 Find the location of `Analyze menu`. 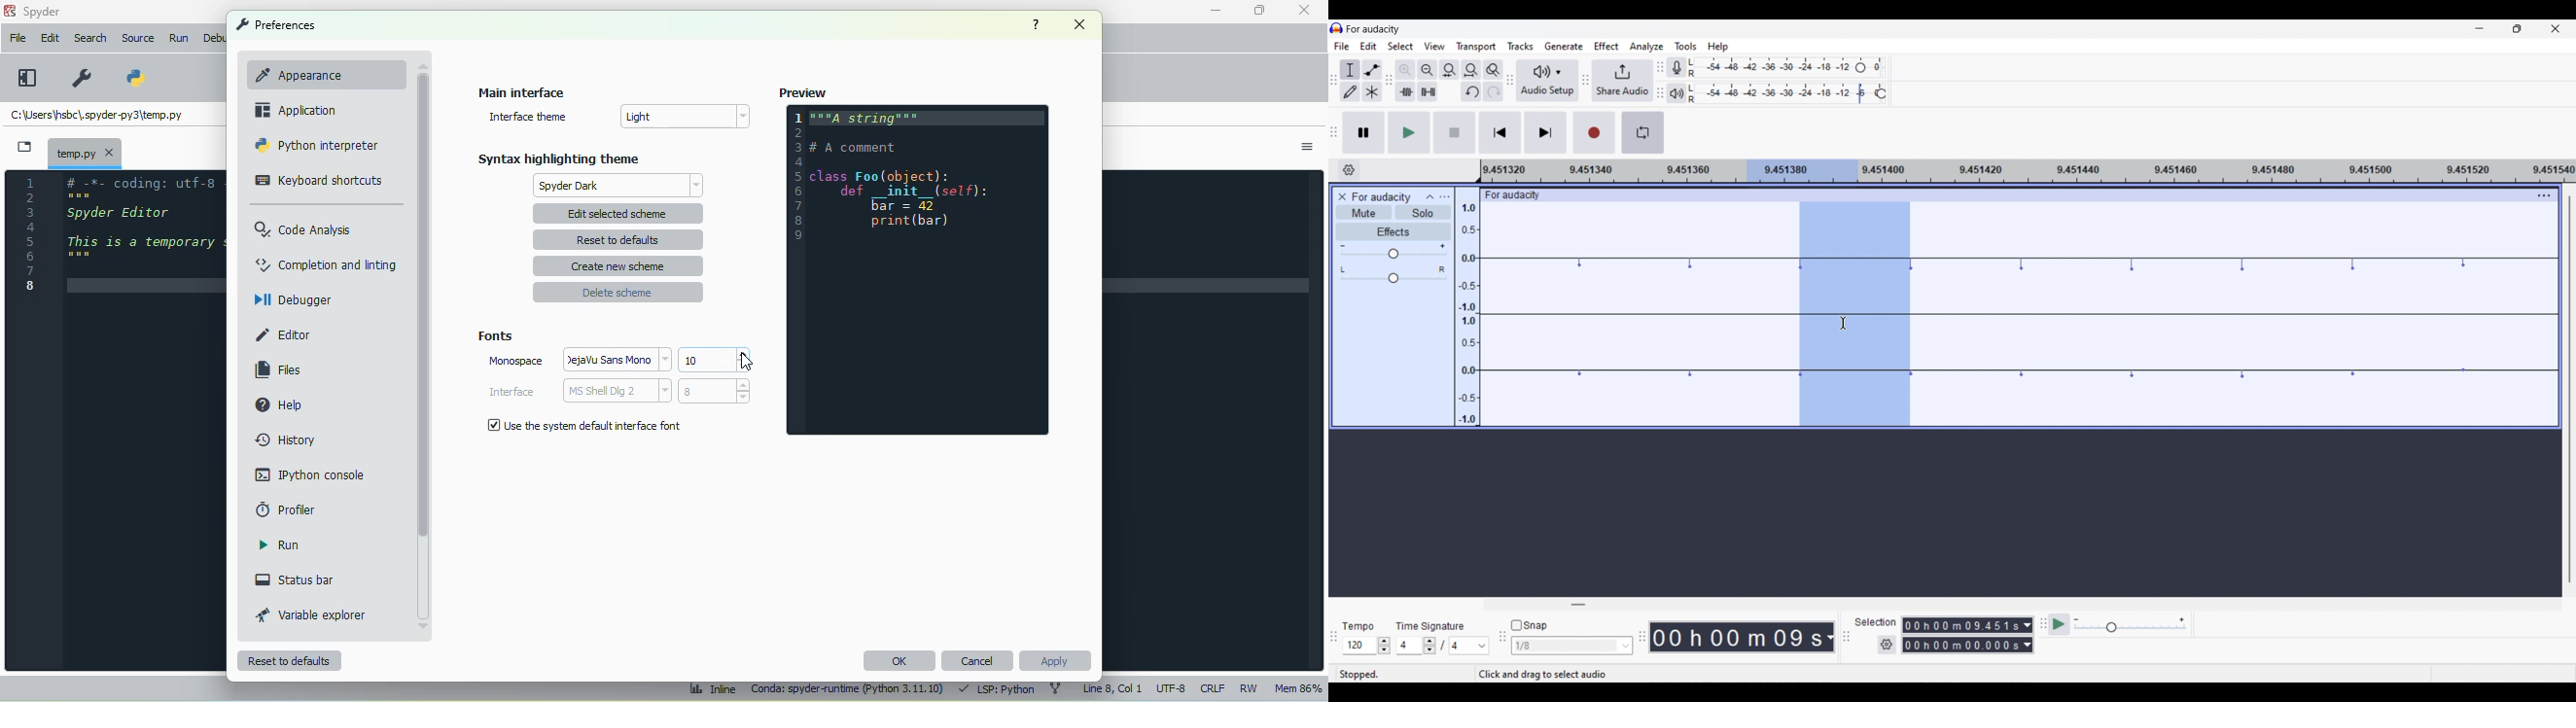

Analyze menu is located at coordinates (1648, 47).